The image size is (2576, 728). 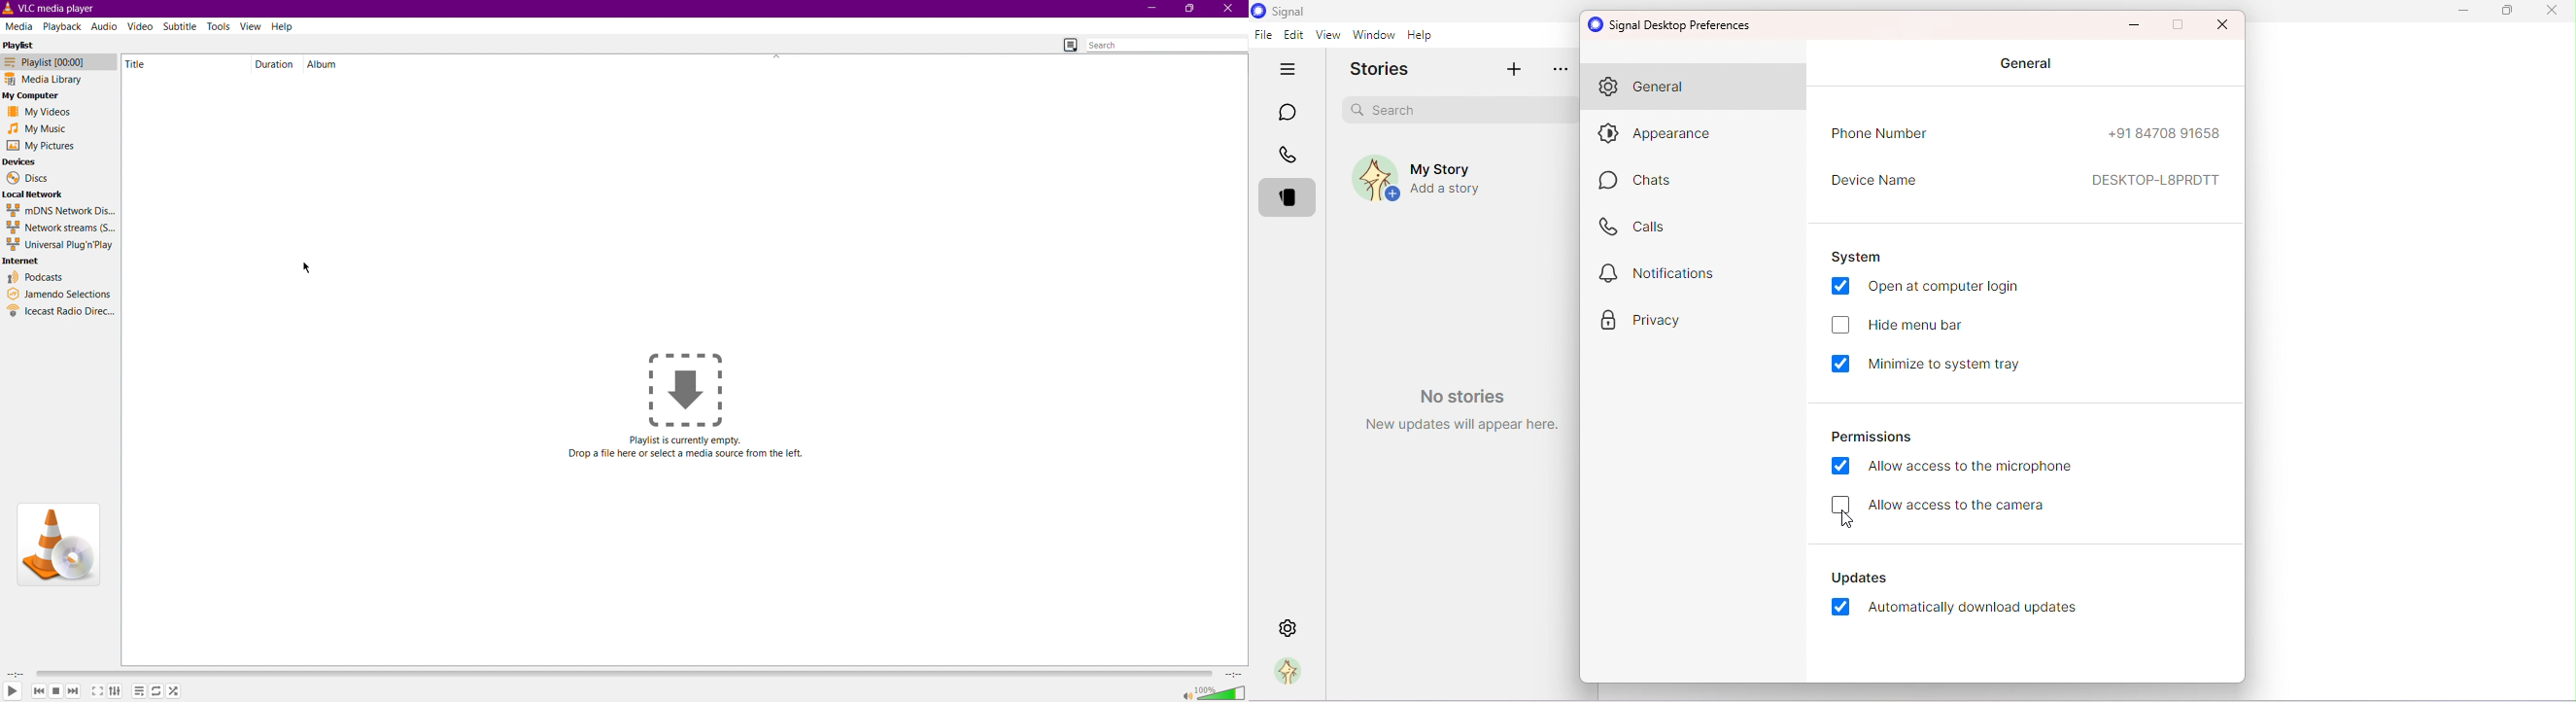 What do you see at coordinates (1291, 159) in the screenshot?
I see `Calls` at bounding box center [1291, 159].